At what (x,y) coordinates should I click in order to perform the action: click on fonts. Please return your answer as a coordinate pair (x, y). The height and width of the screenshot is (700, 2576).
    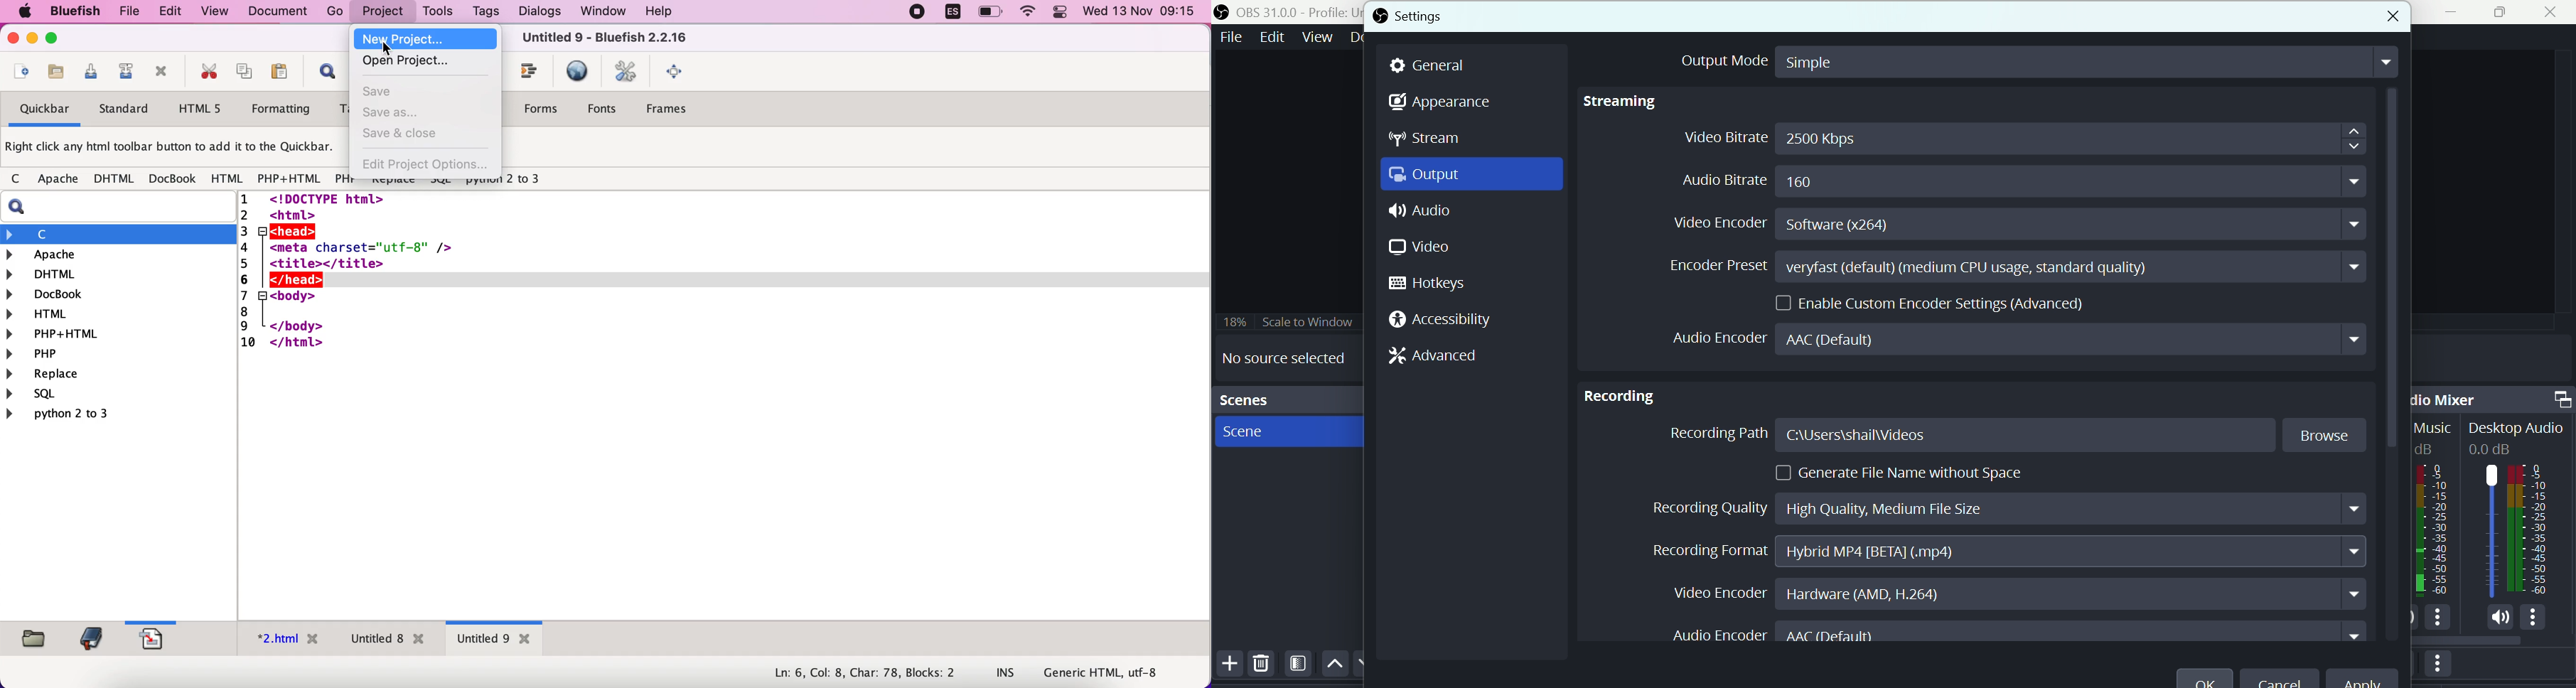
    Looking at the image, I should click on (607, 108).